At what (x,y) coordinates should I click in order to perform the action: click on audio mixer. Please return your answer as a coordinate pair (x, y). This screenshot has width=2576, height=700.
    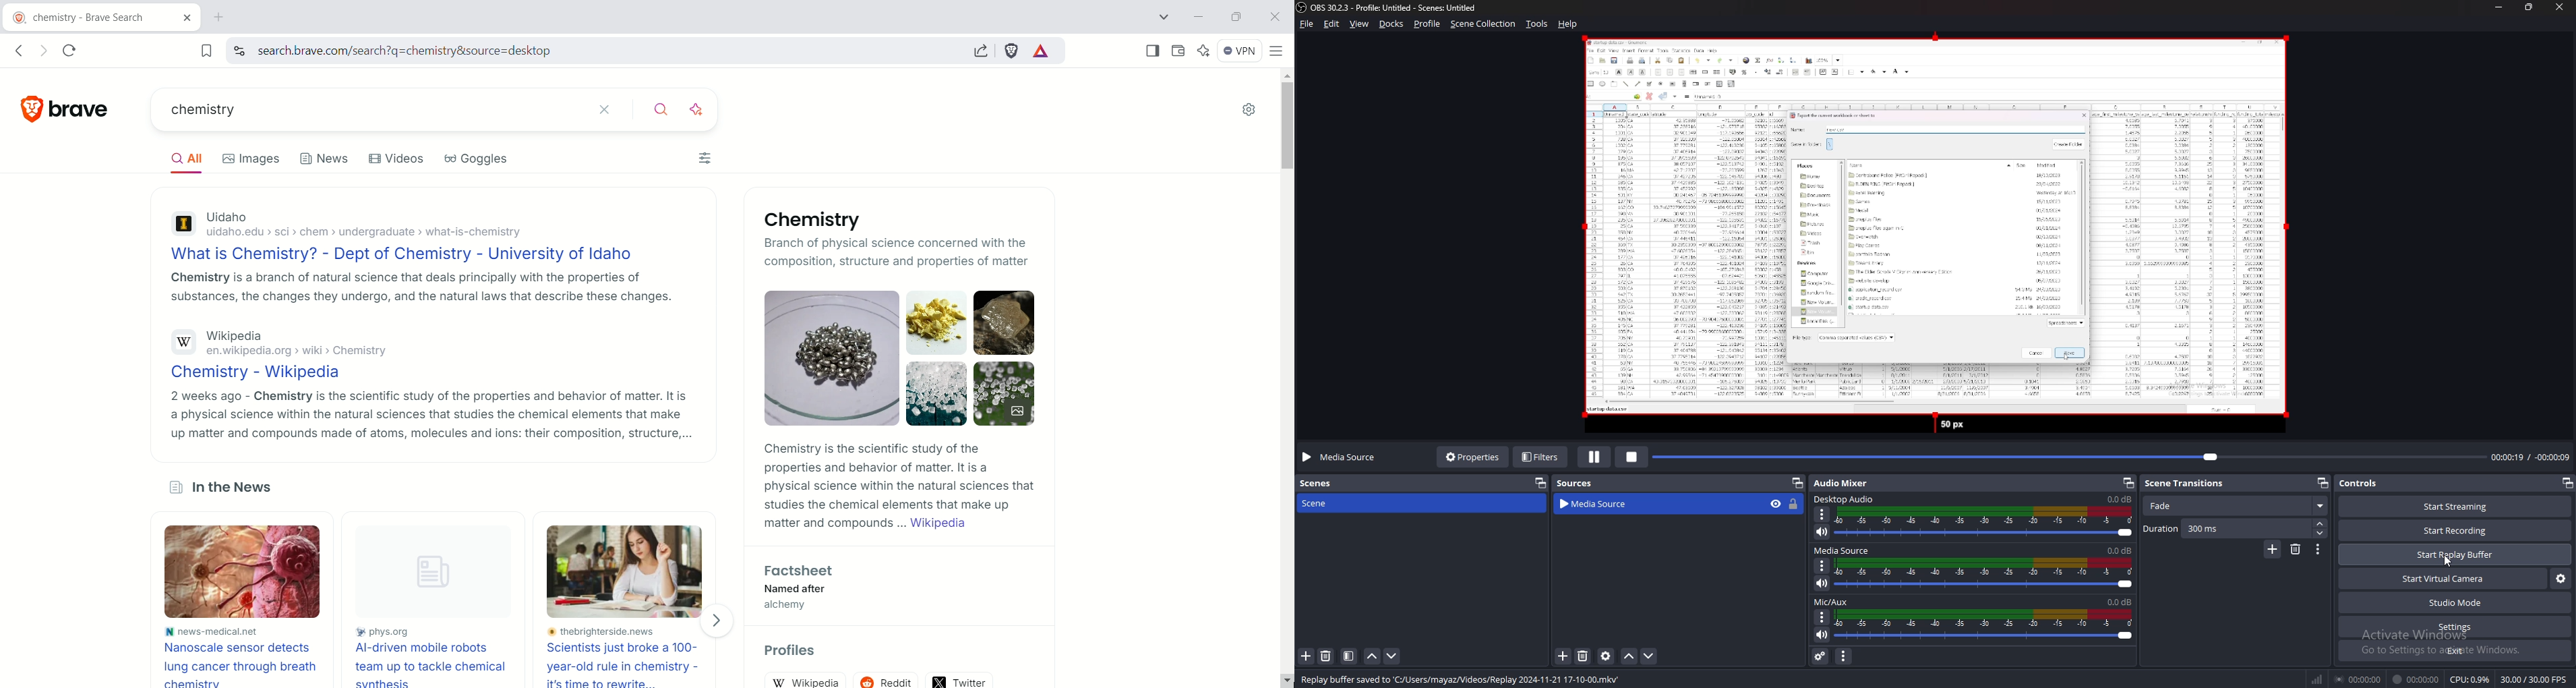
    Looking at the image, I should click on (1841, 483).